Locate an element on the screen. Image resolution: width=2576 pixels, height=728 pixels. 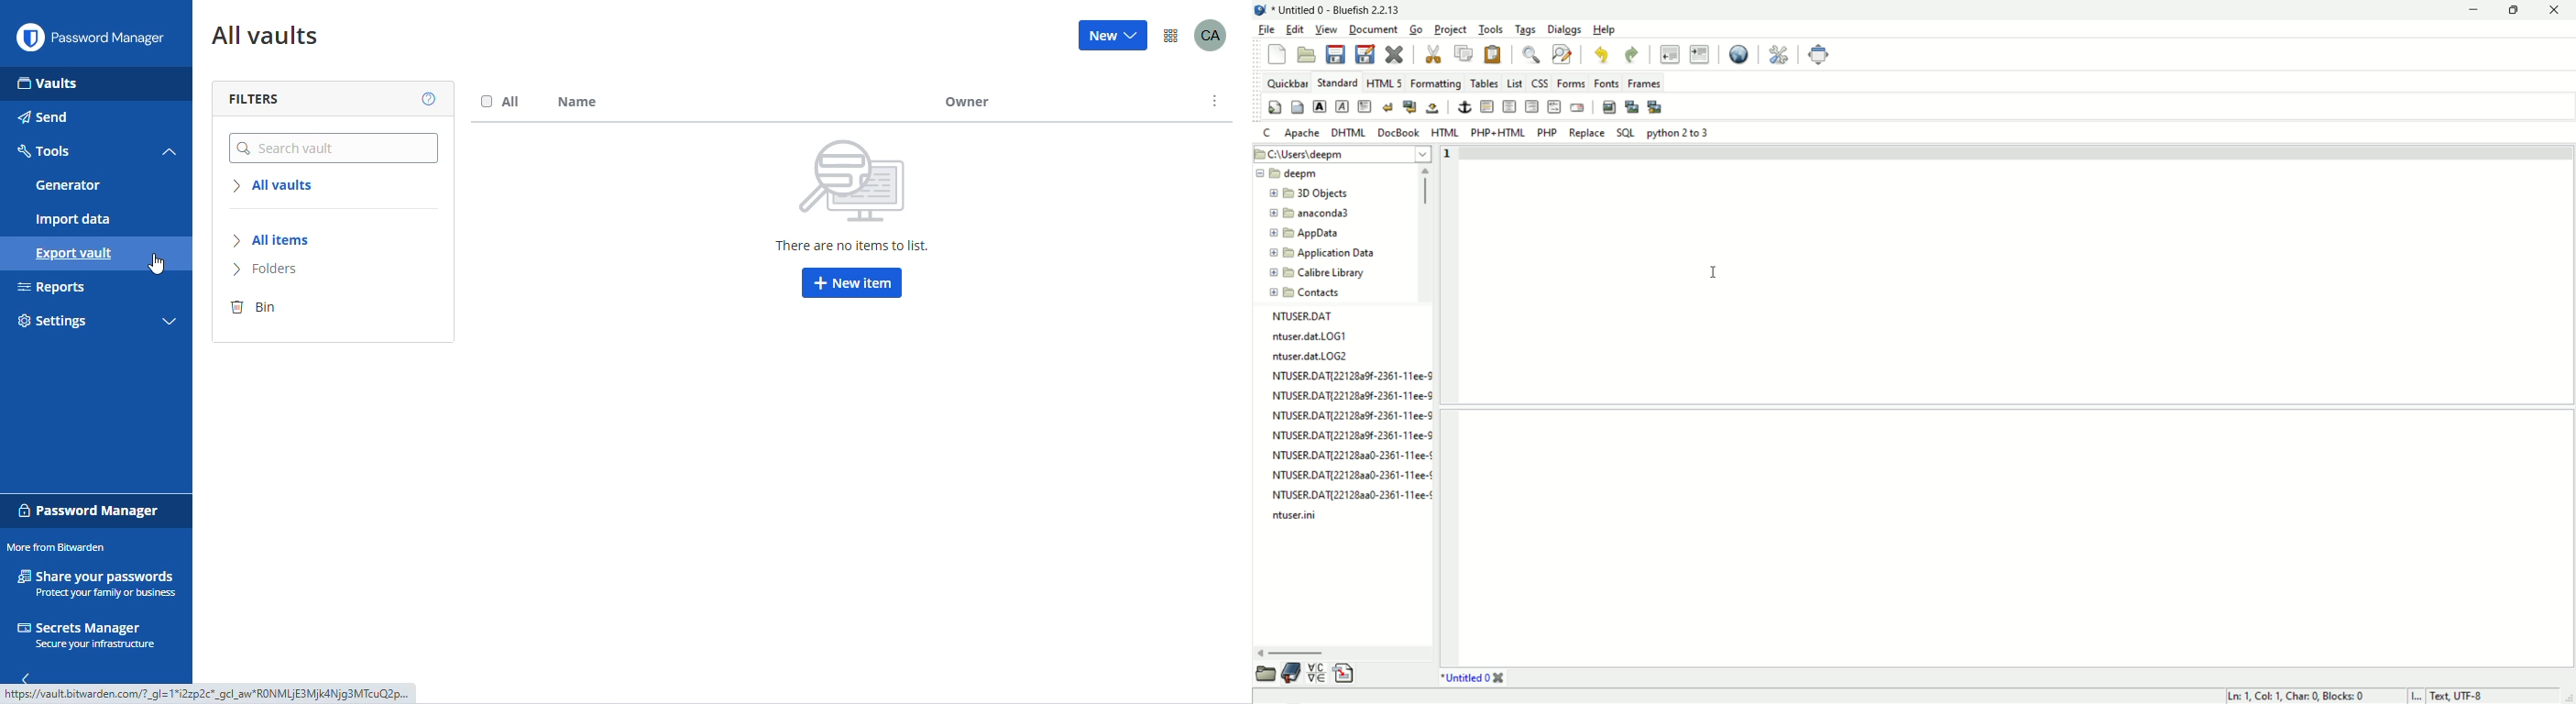
folder name is located at coordinates (1315, 233).